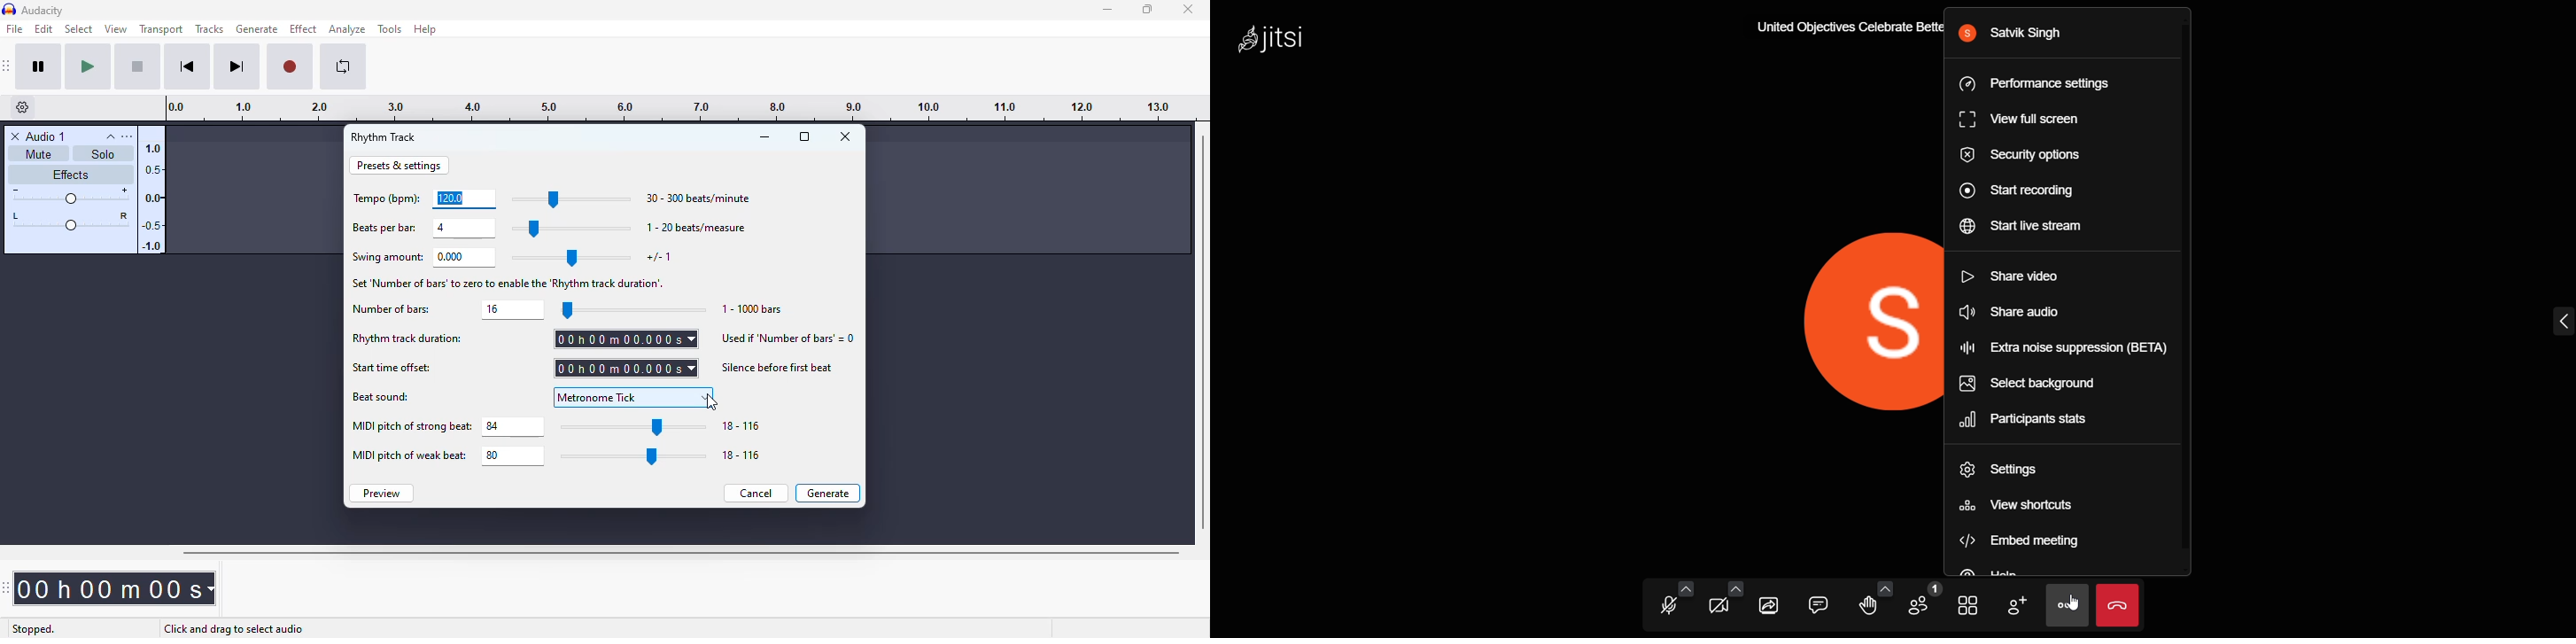  Describe the element at coordinates (2017, 605) in the screenshot. I see `invite people` at that location.